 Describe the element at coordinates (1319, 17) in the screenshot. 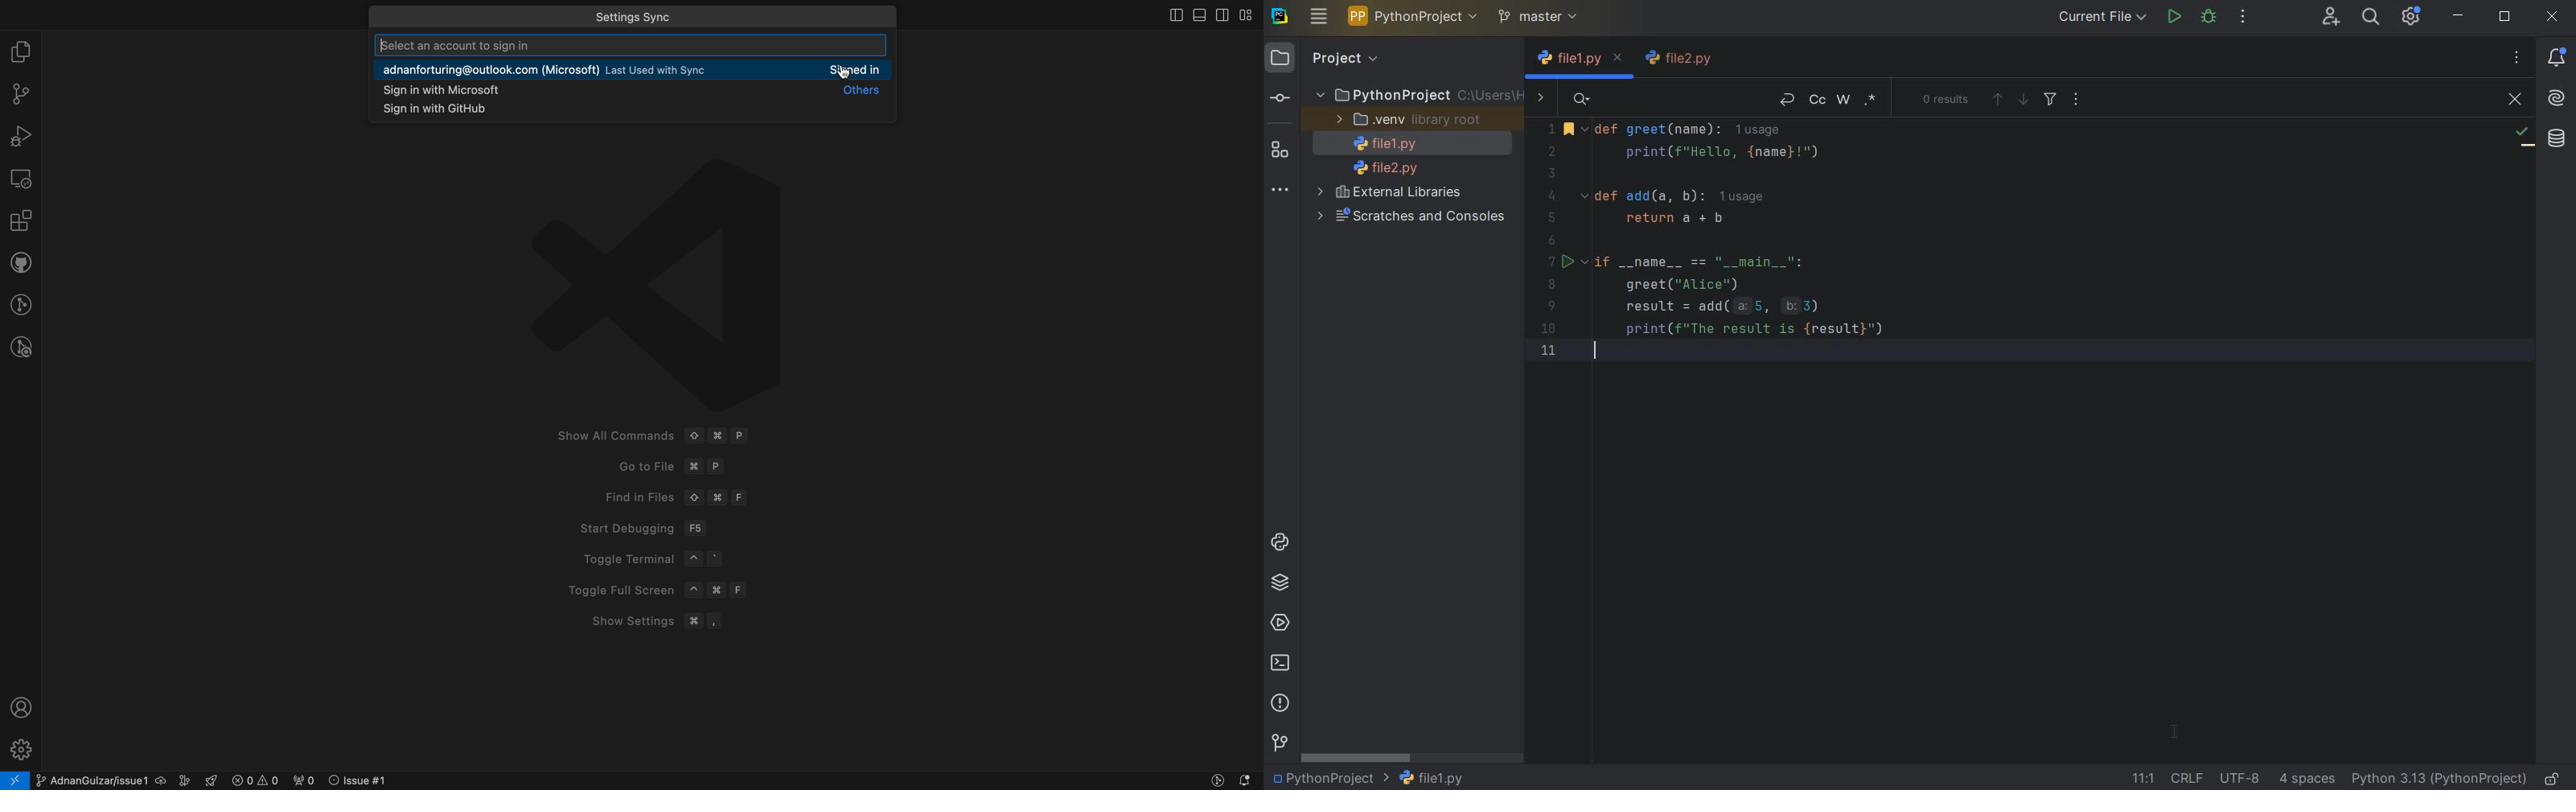

I see `MAIN MENU` at that location.